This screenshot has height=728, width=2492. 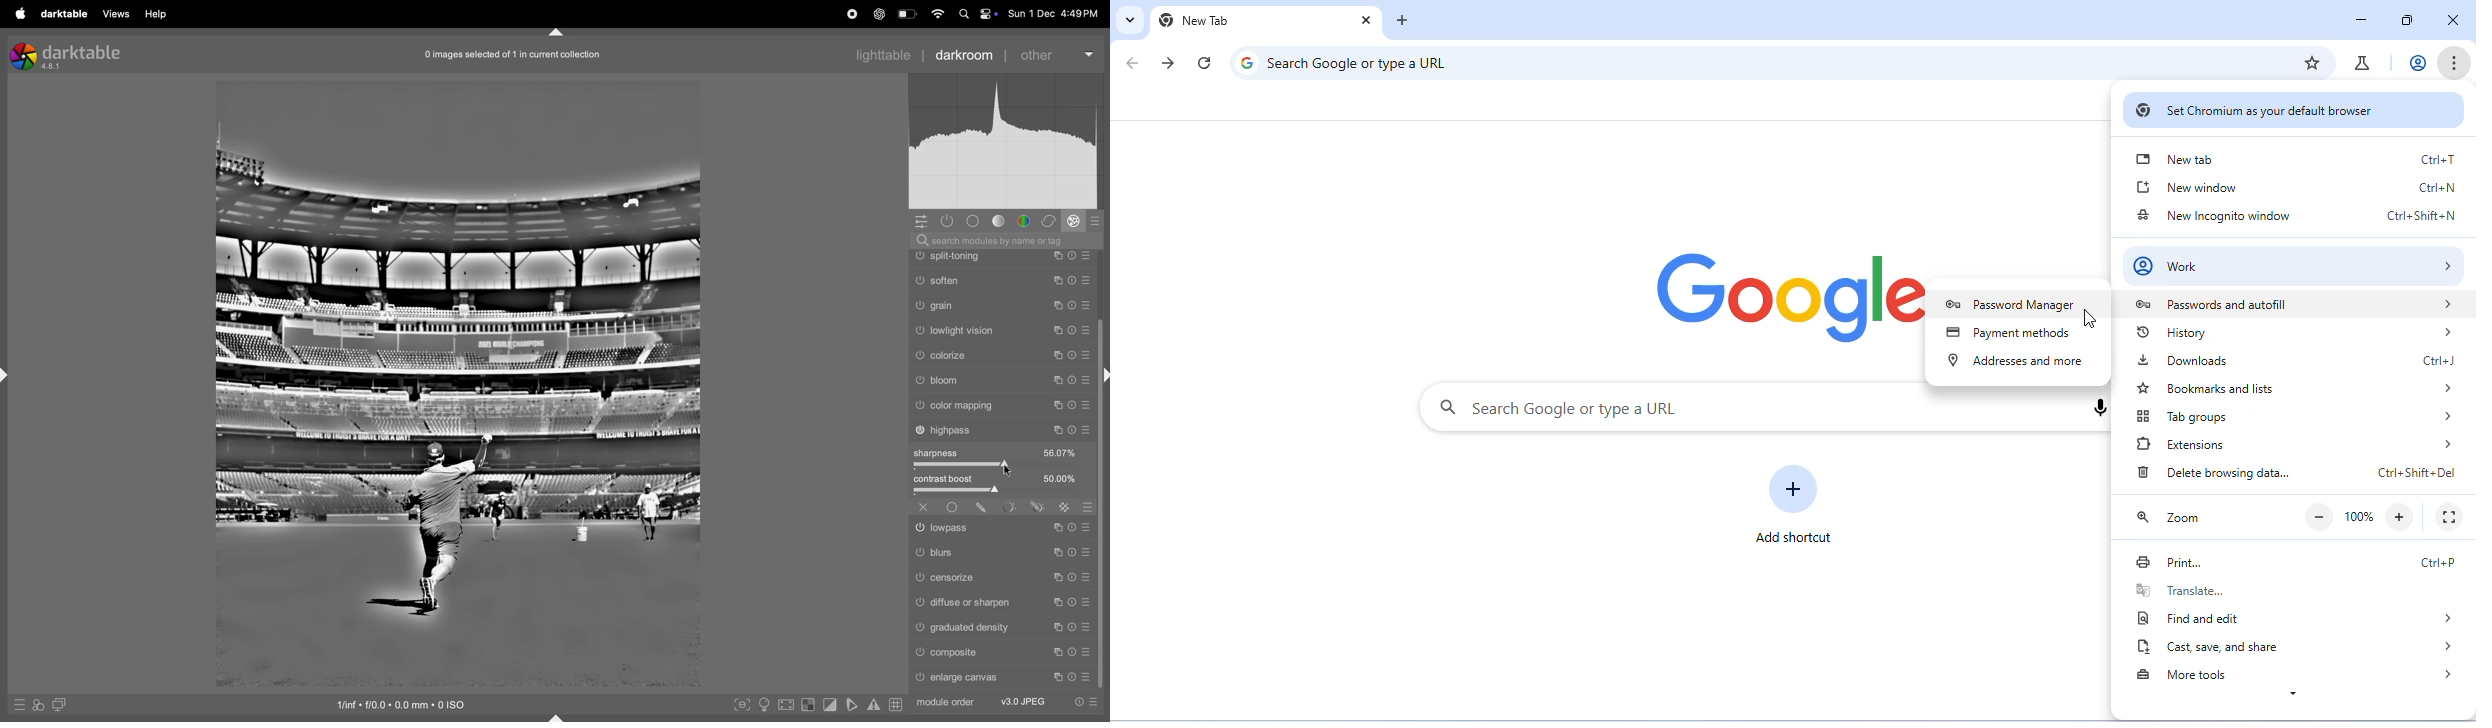 I want to click on preset options, so click(x=1086, y=702).